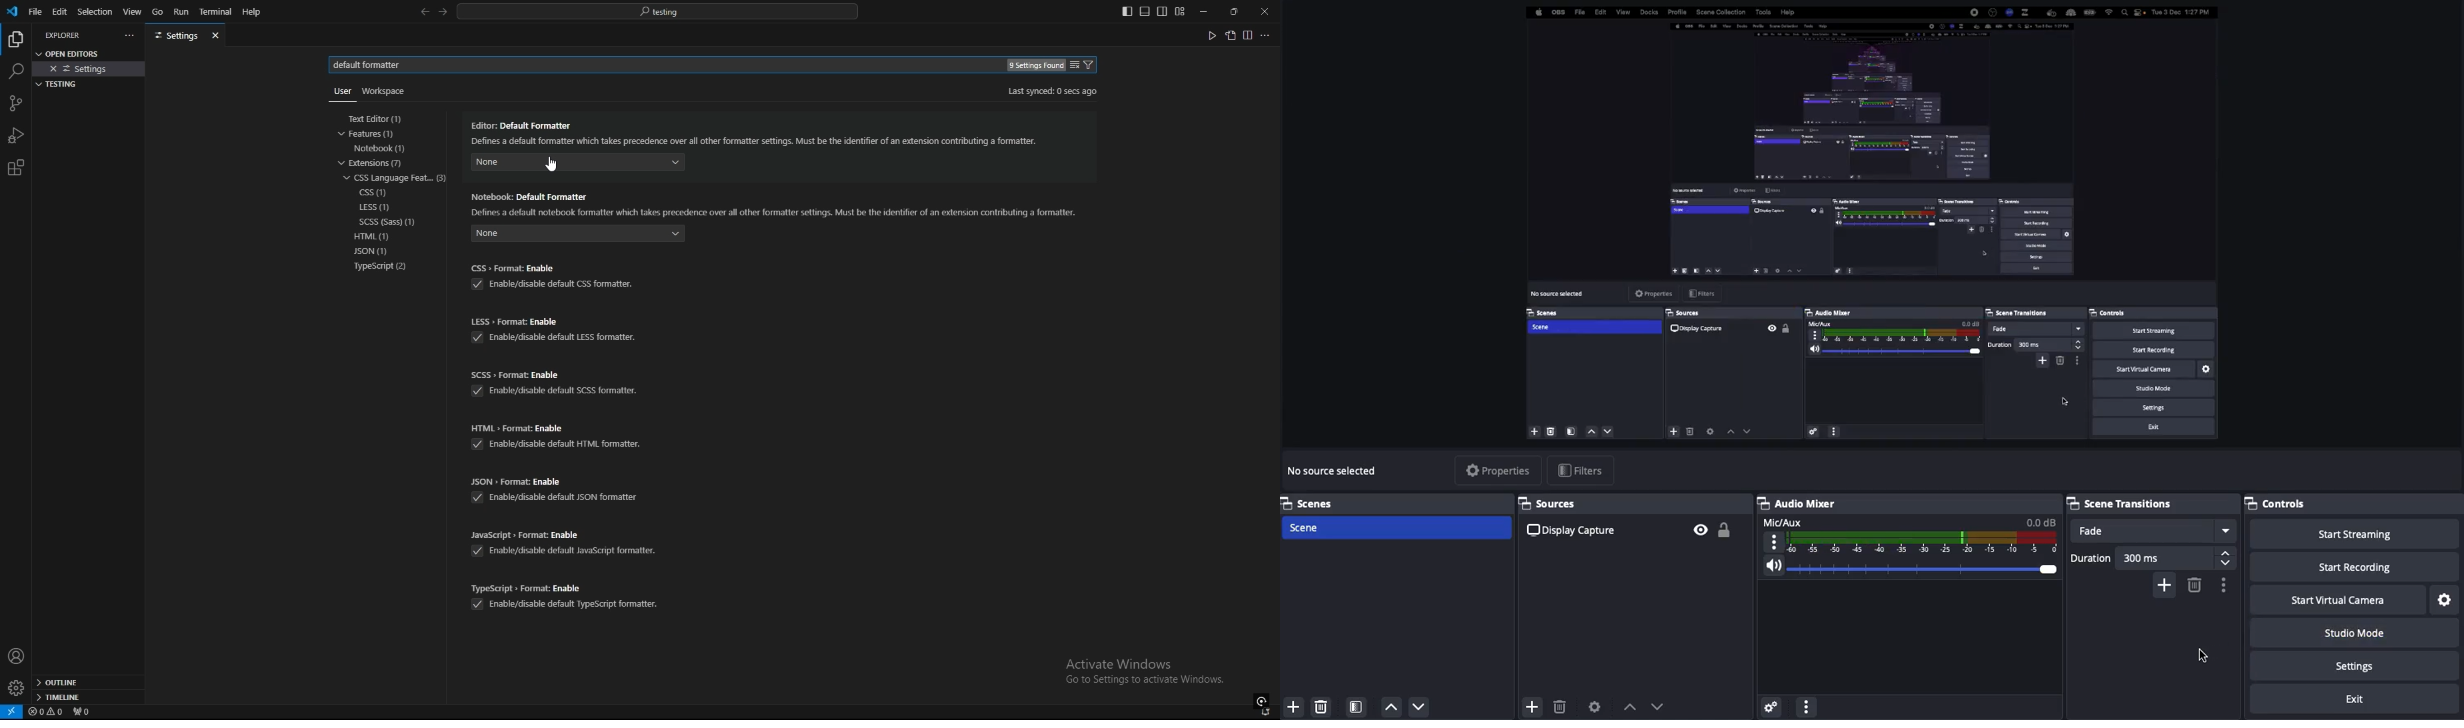 The image size is (2464, 728). What do you see at coordinates (1211, 35) in the screenshot?
I see `run code` at bounding box center [1211, 35].